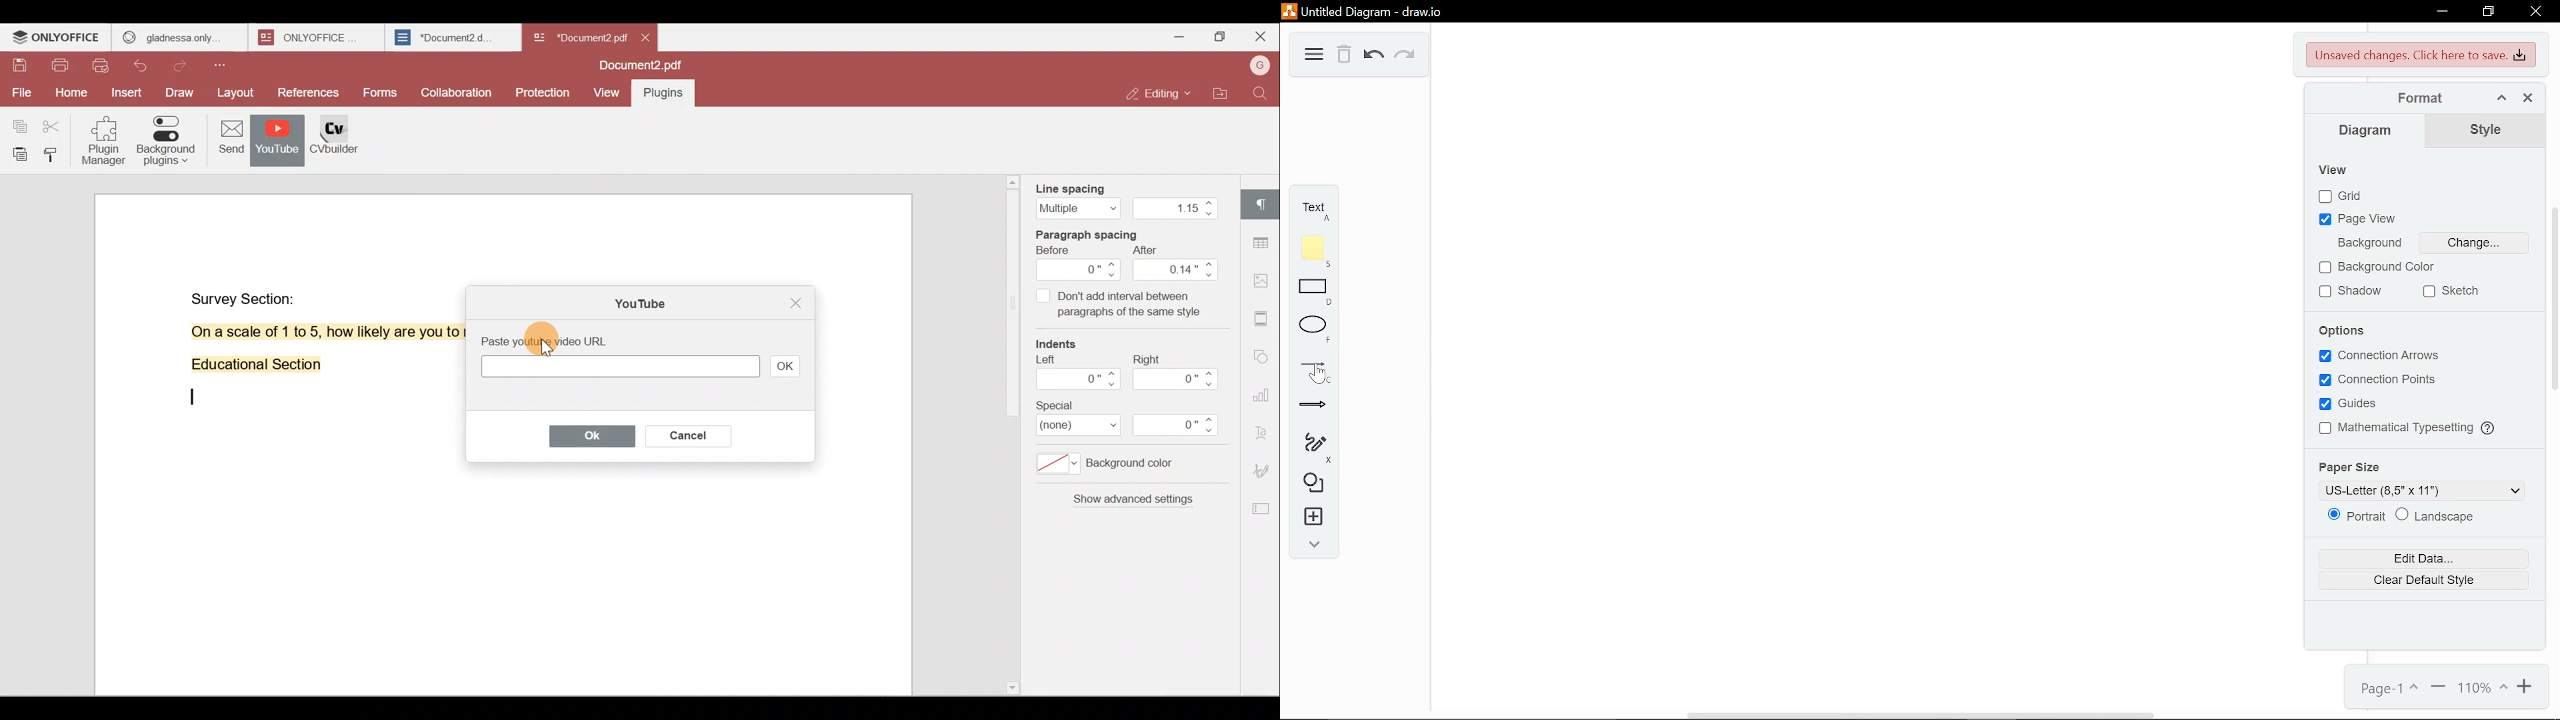  What do you see at coordinates (452, 38) in the screenshot?
I see `Document2.d` at bounding box center [452, 38].